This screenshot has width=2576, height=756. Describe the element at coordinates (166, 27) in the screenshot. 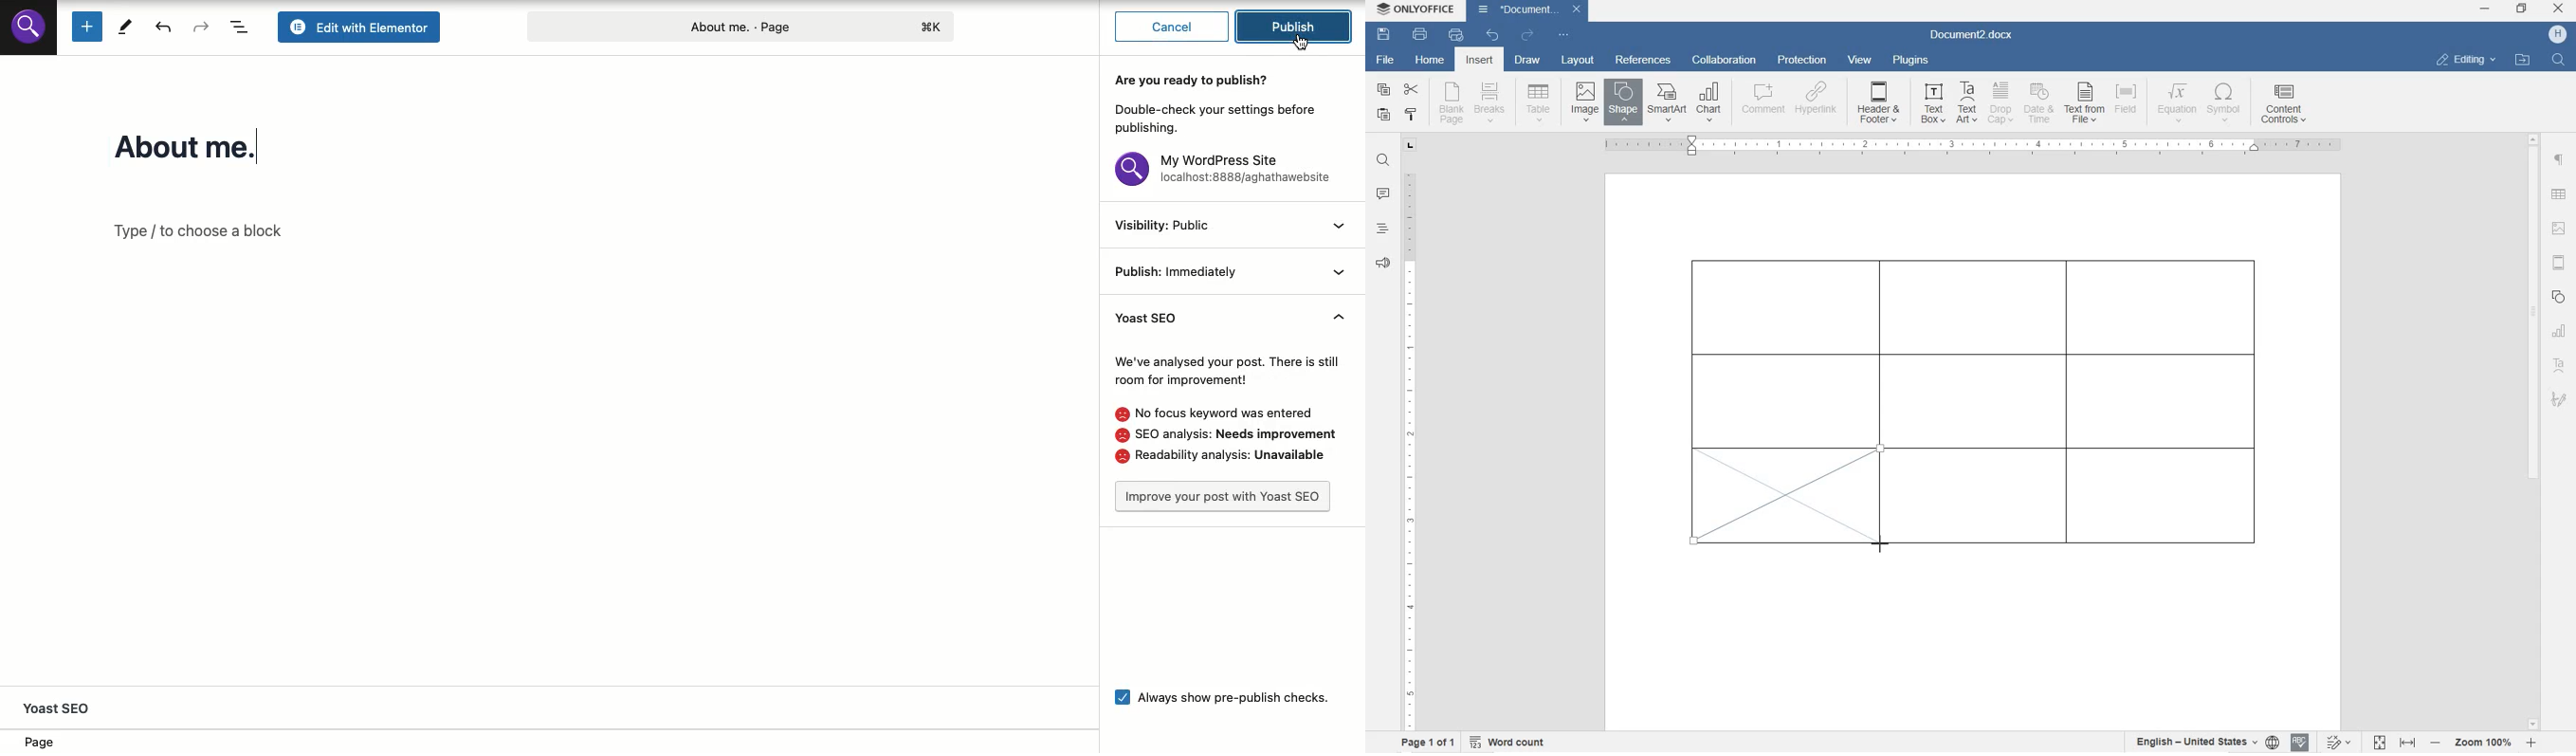

I see `Undo` at that location.